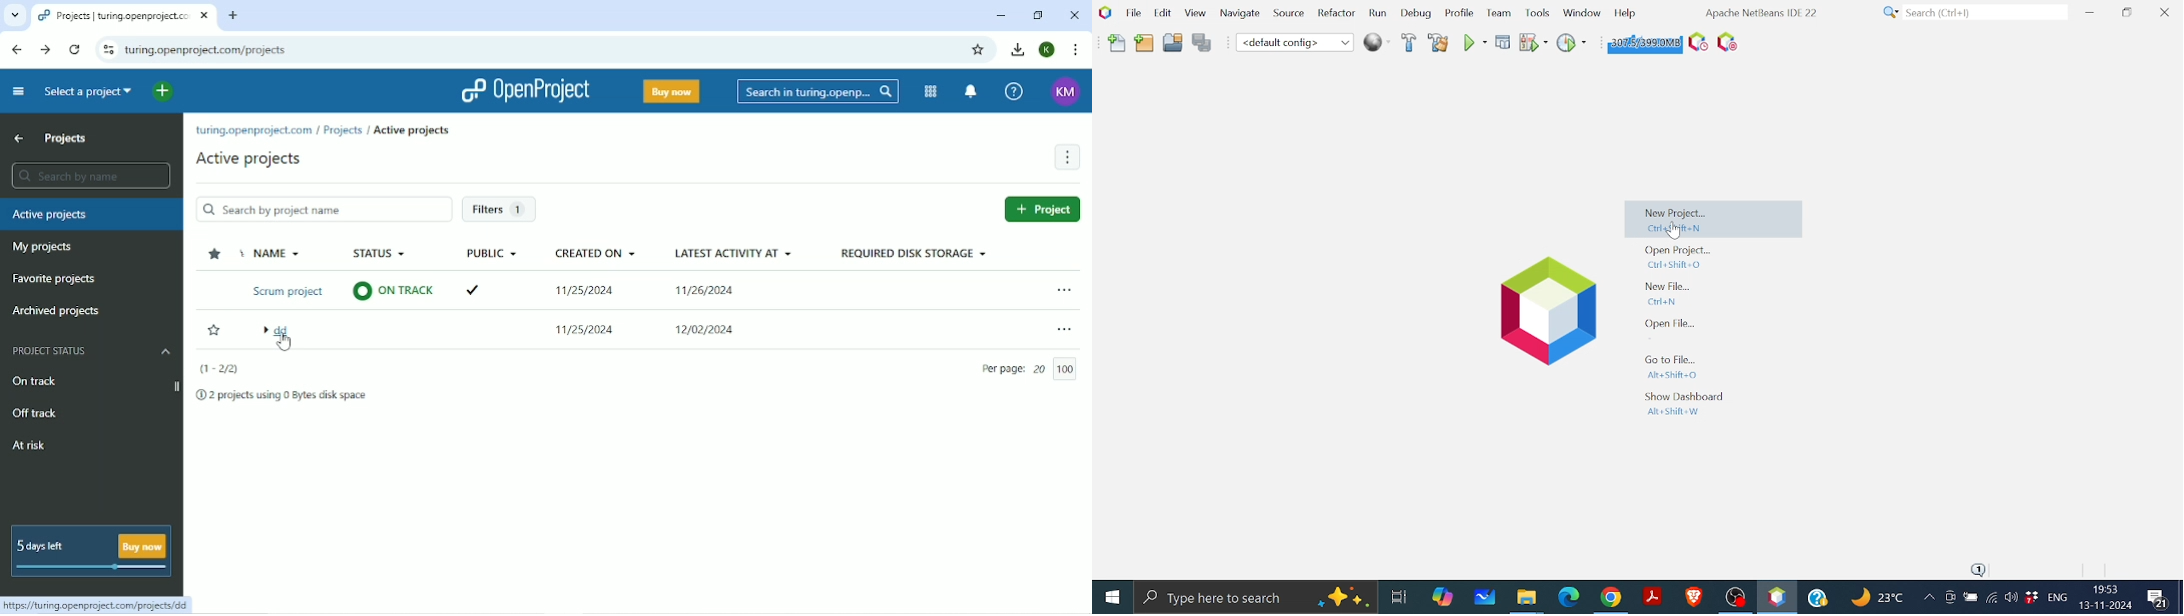 The height and width of the screenshot is (616, 2184). What do you see at coordinates (324, 210) in the screenshot?
I see `Search project by name` at bounding box center [324, 210].